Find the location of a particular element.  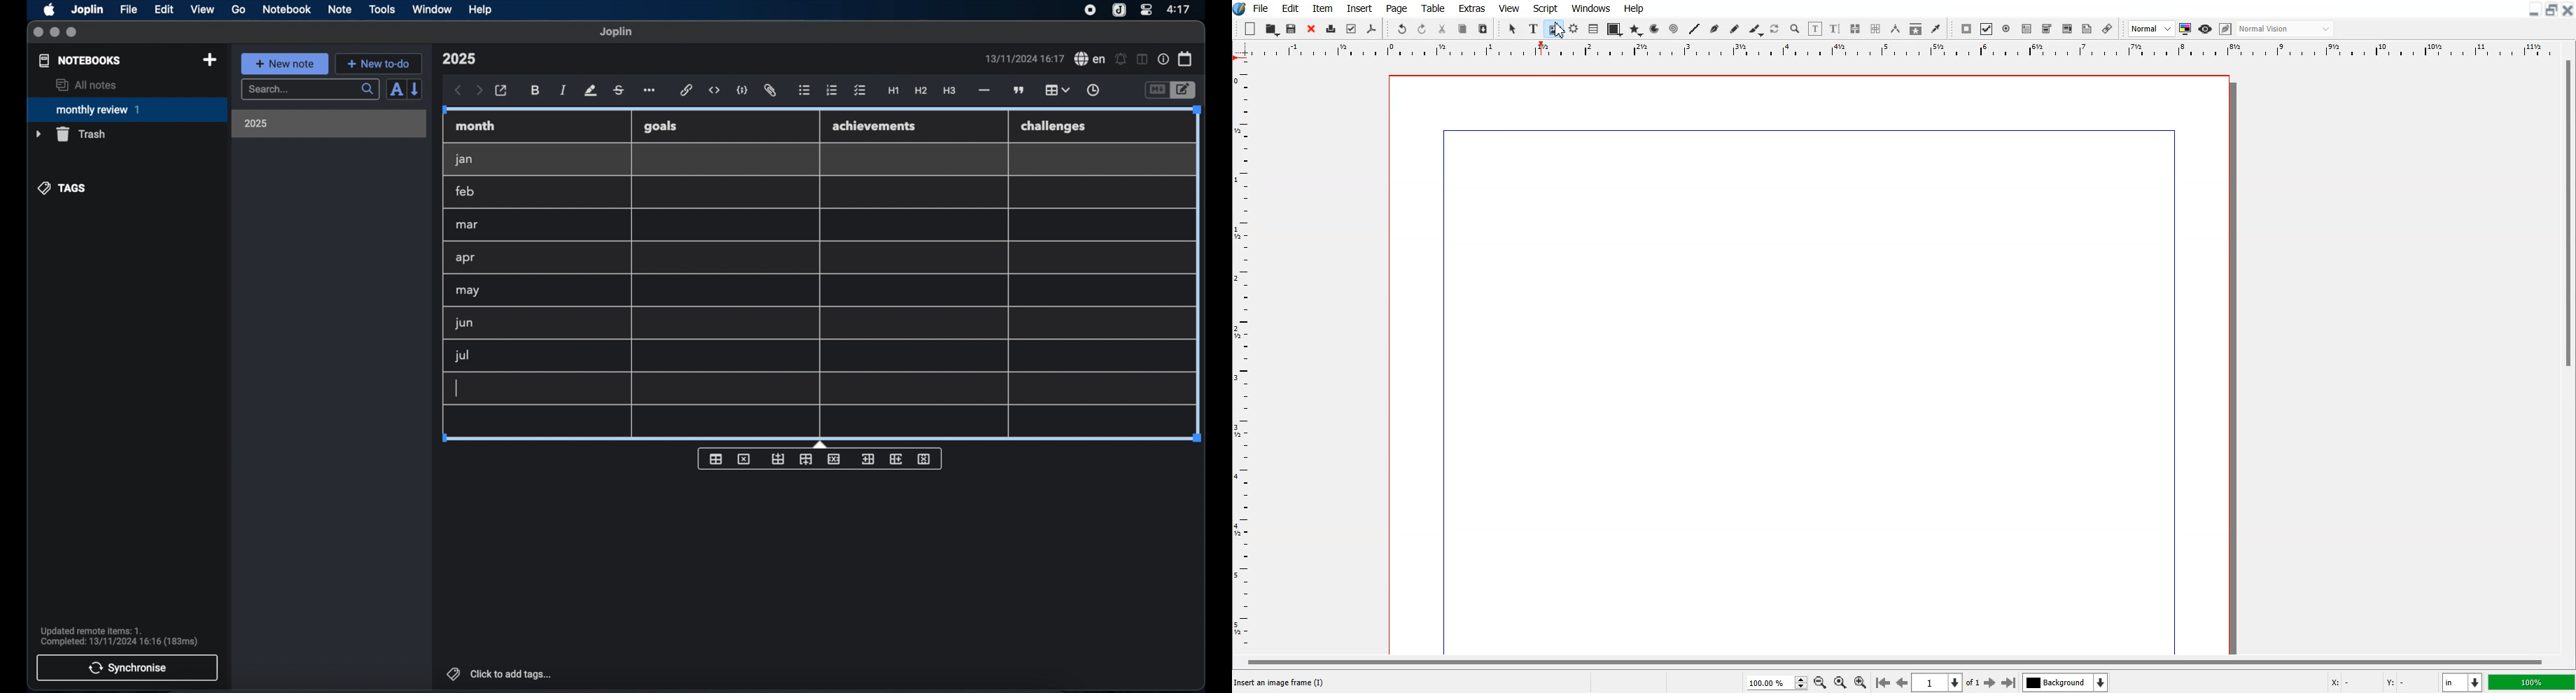

Horizontal scroll bar is located at coordinates (1891, 660).